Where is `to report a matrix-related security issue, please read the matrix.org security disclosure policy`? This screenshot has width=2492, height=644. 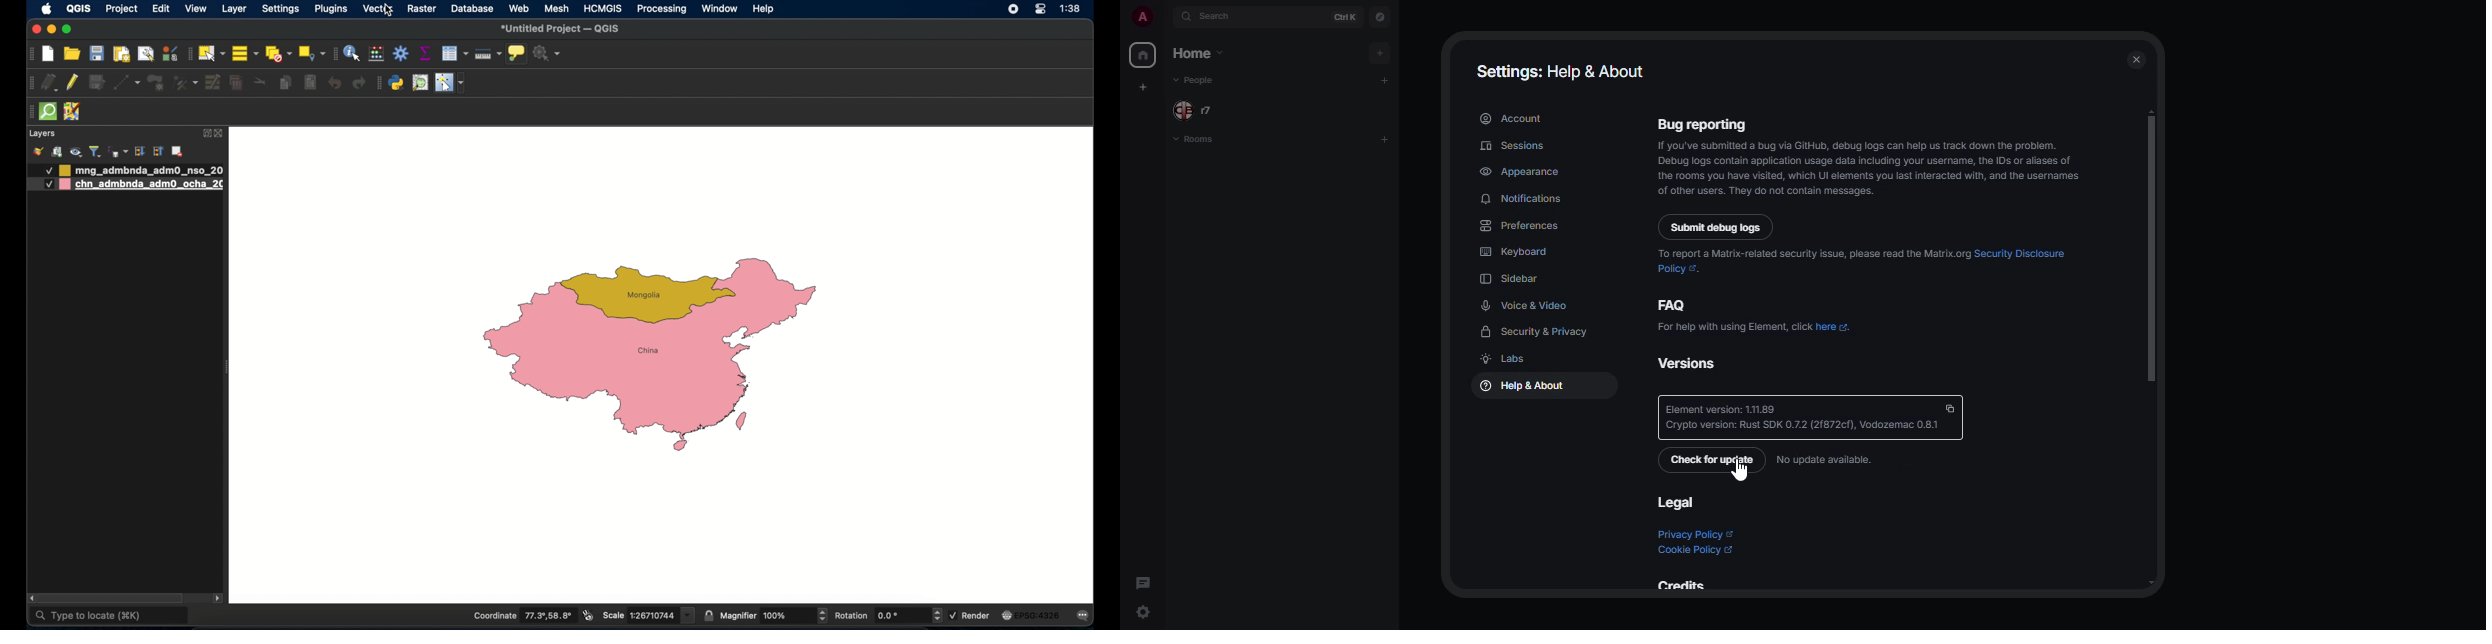
to report a matrix-related security issue, please read the matrix.org security disclosure policy is located at coordinates (1867, 258).